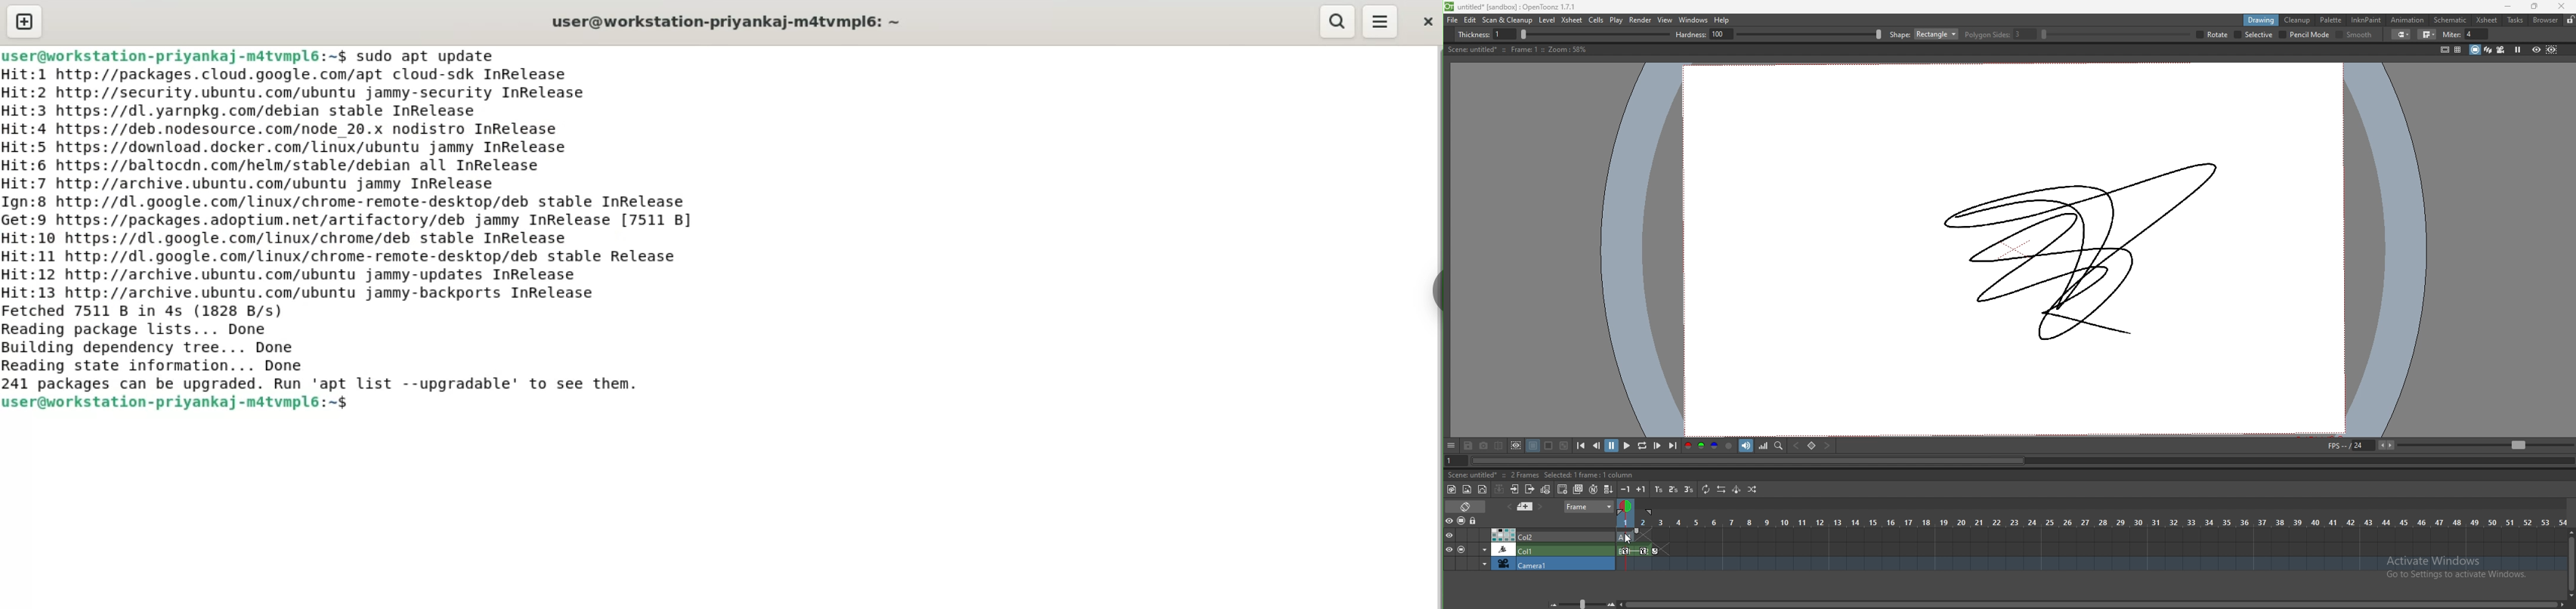 This screenshot has width=2576, height=616. Describe the element at coordinates (2262, 19) in the screenshot. I see `drawing` at that location.